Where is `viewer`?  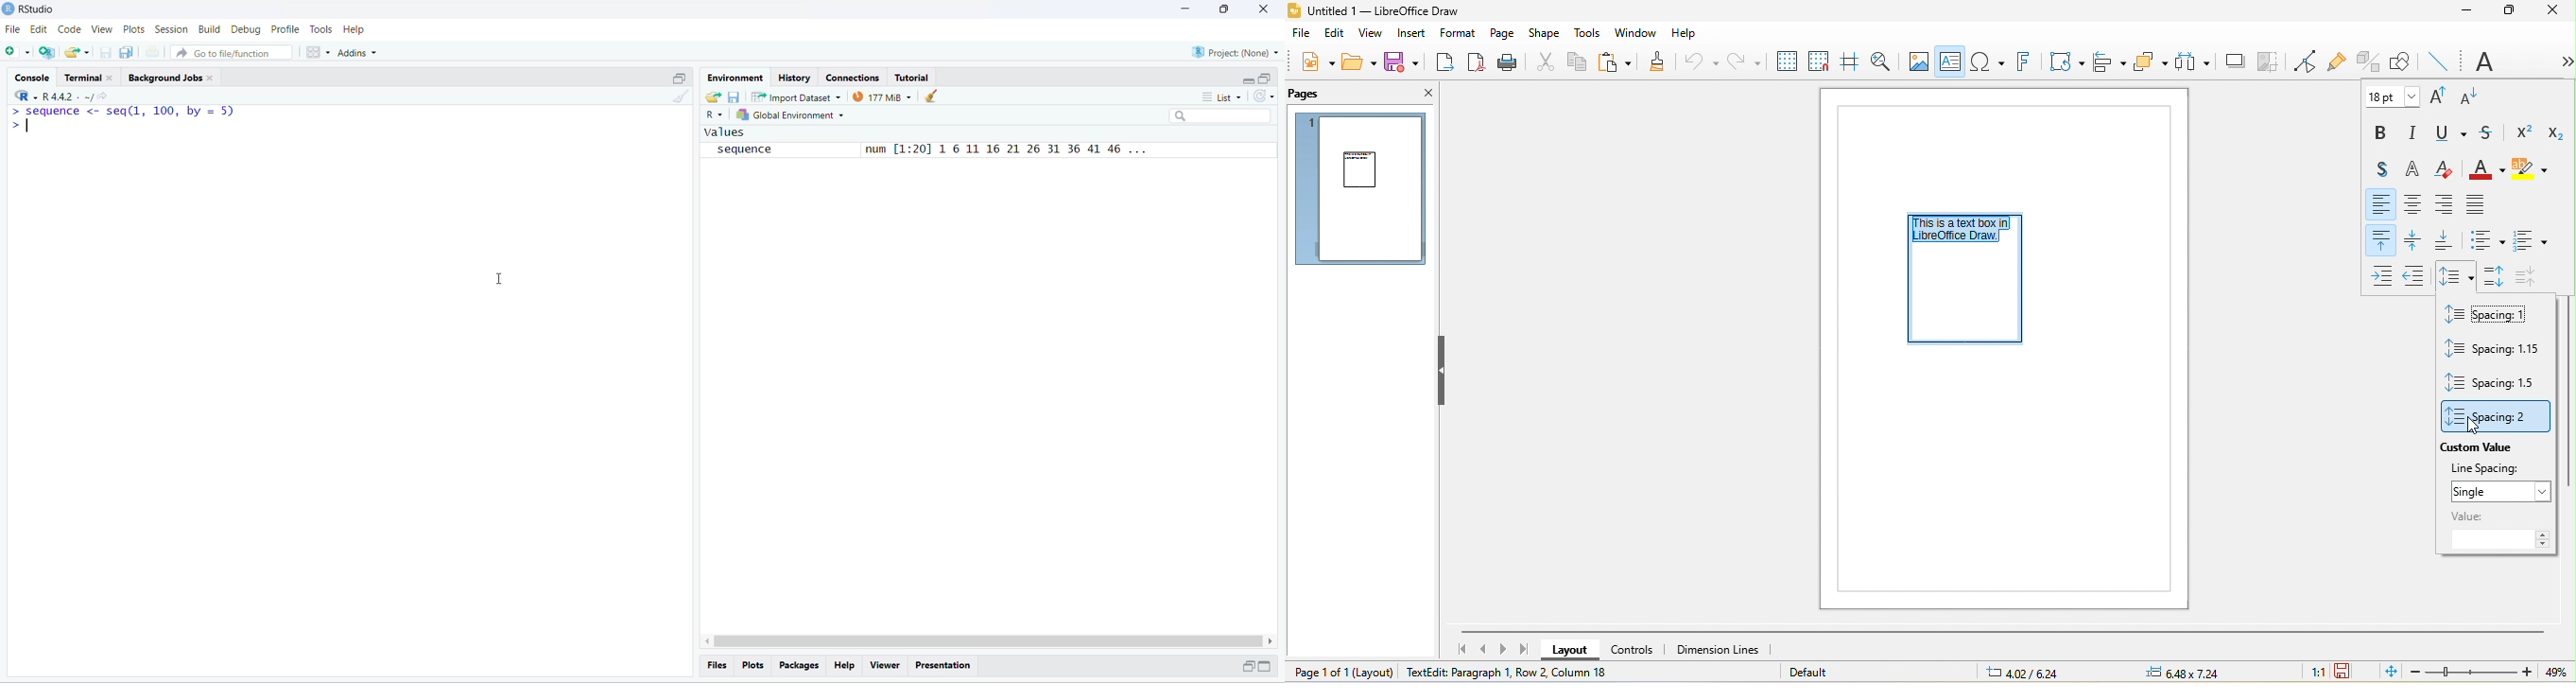 viewer is located at coordinates (886, 666).